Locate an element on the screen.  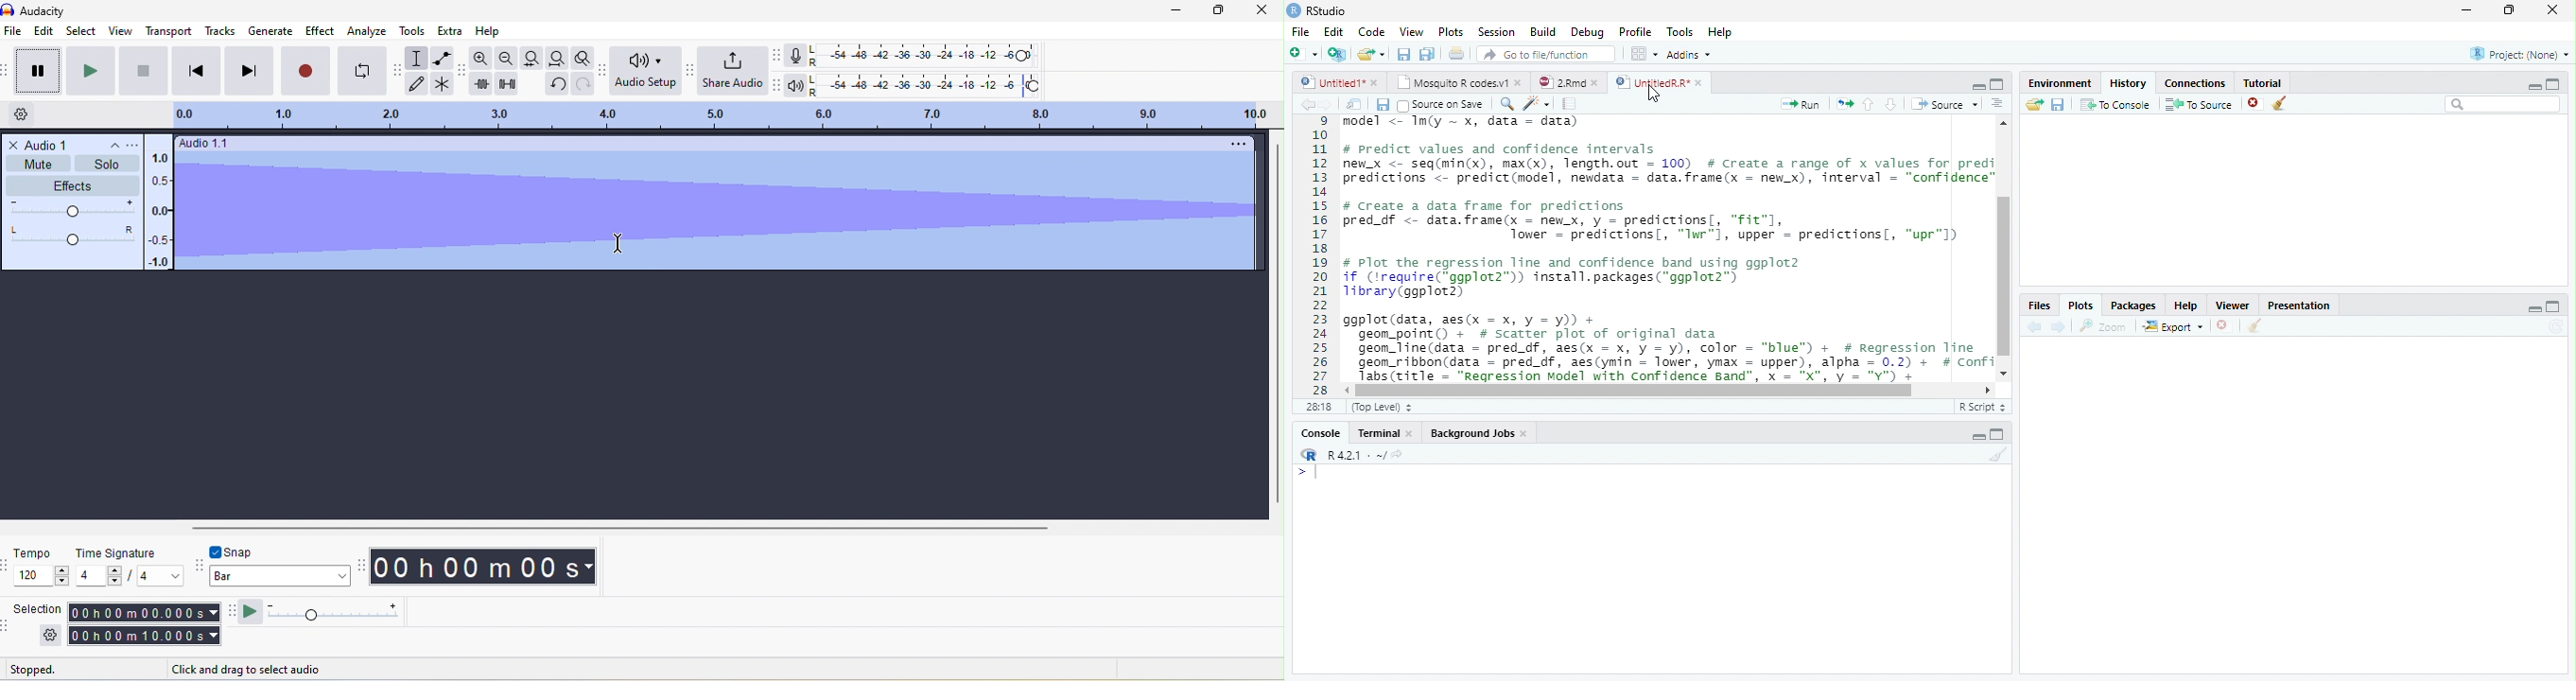
extra is located at coordinates (449, 30).